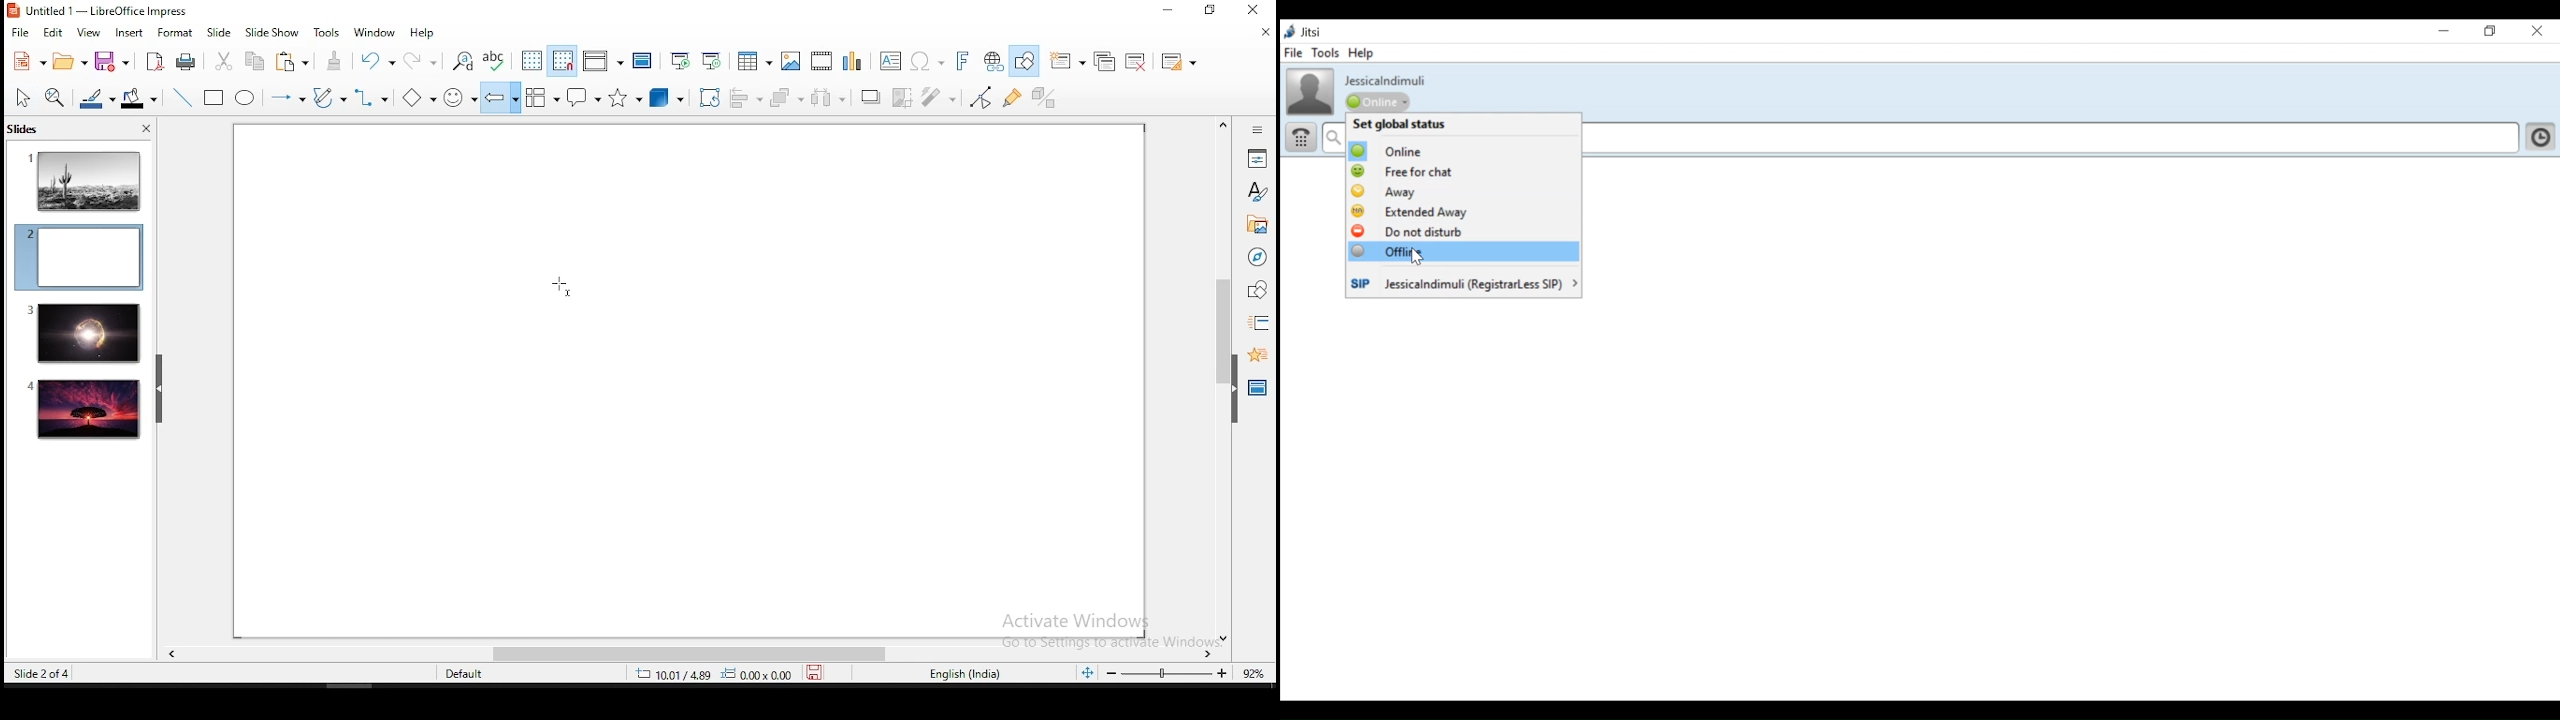  What do you see at coordinates (174, 32) in the screenshot?
I see `format` at bounding box center [174, 32].